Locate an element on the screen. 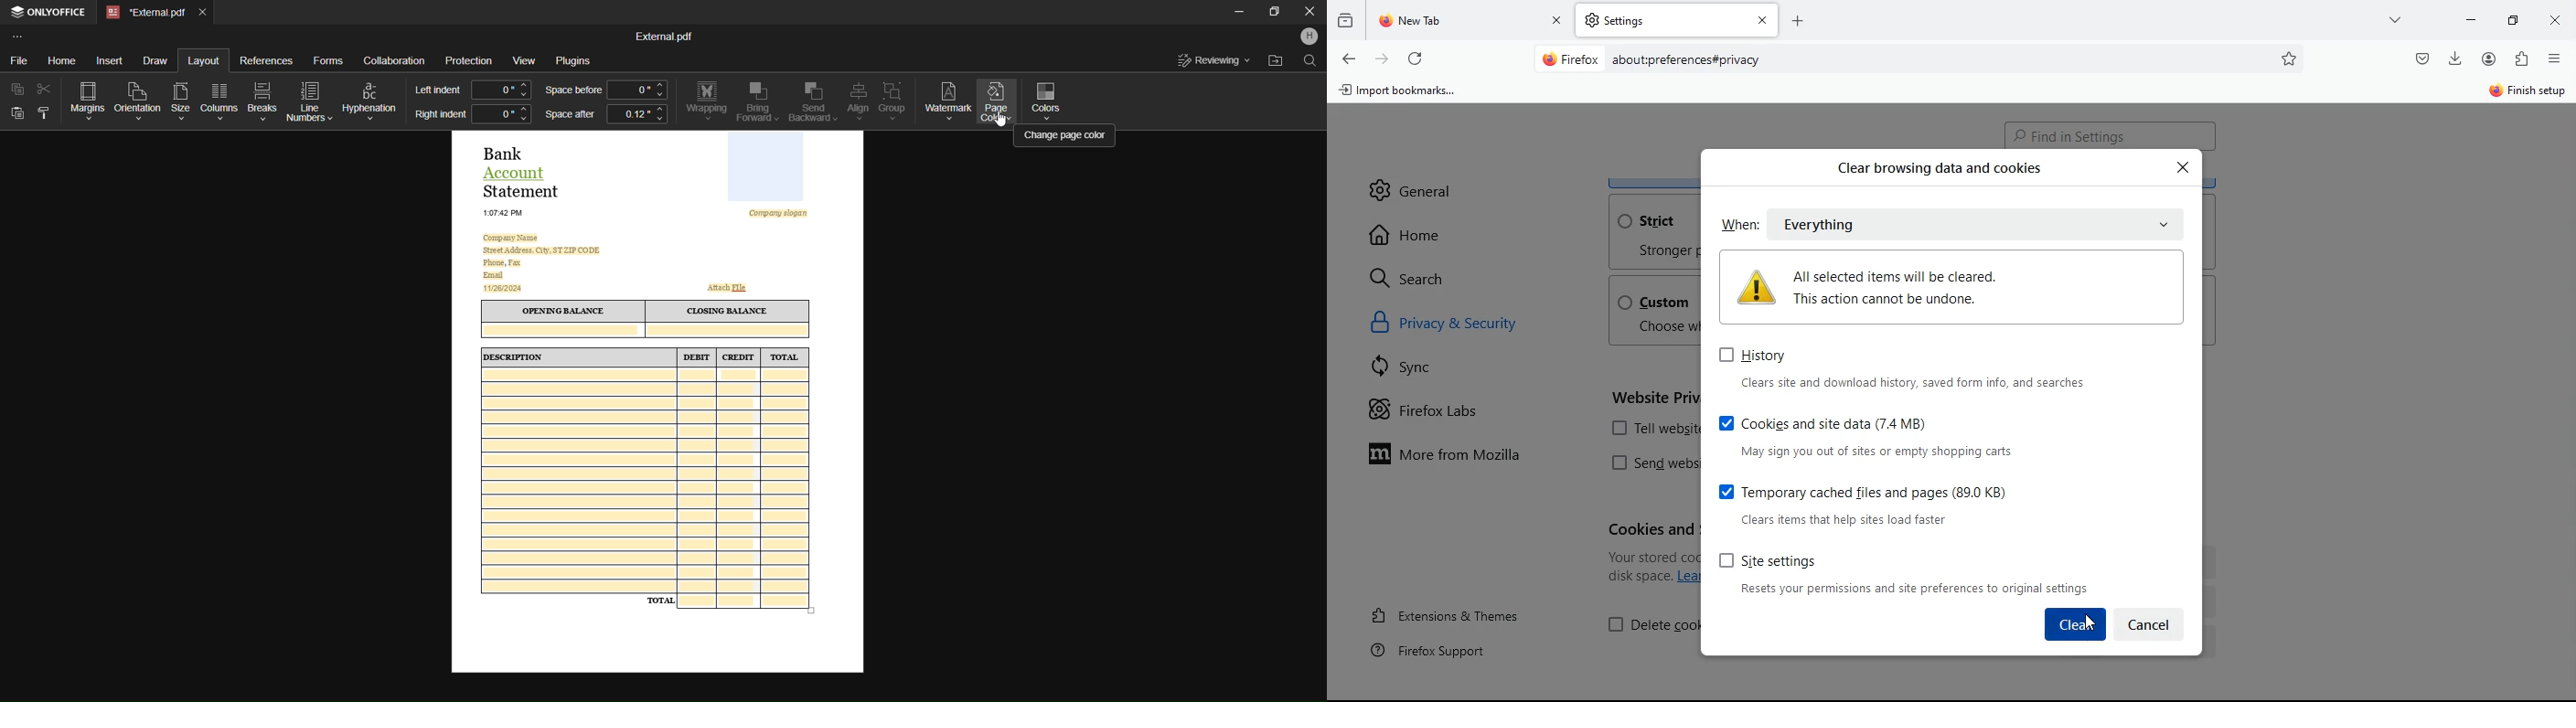 The height and width of the screenshot is (728, 2576). Breaks is located at coordinates (263, 101).